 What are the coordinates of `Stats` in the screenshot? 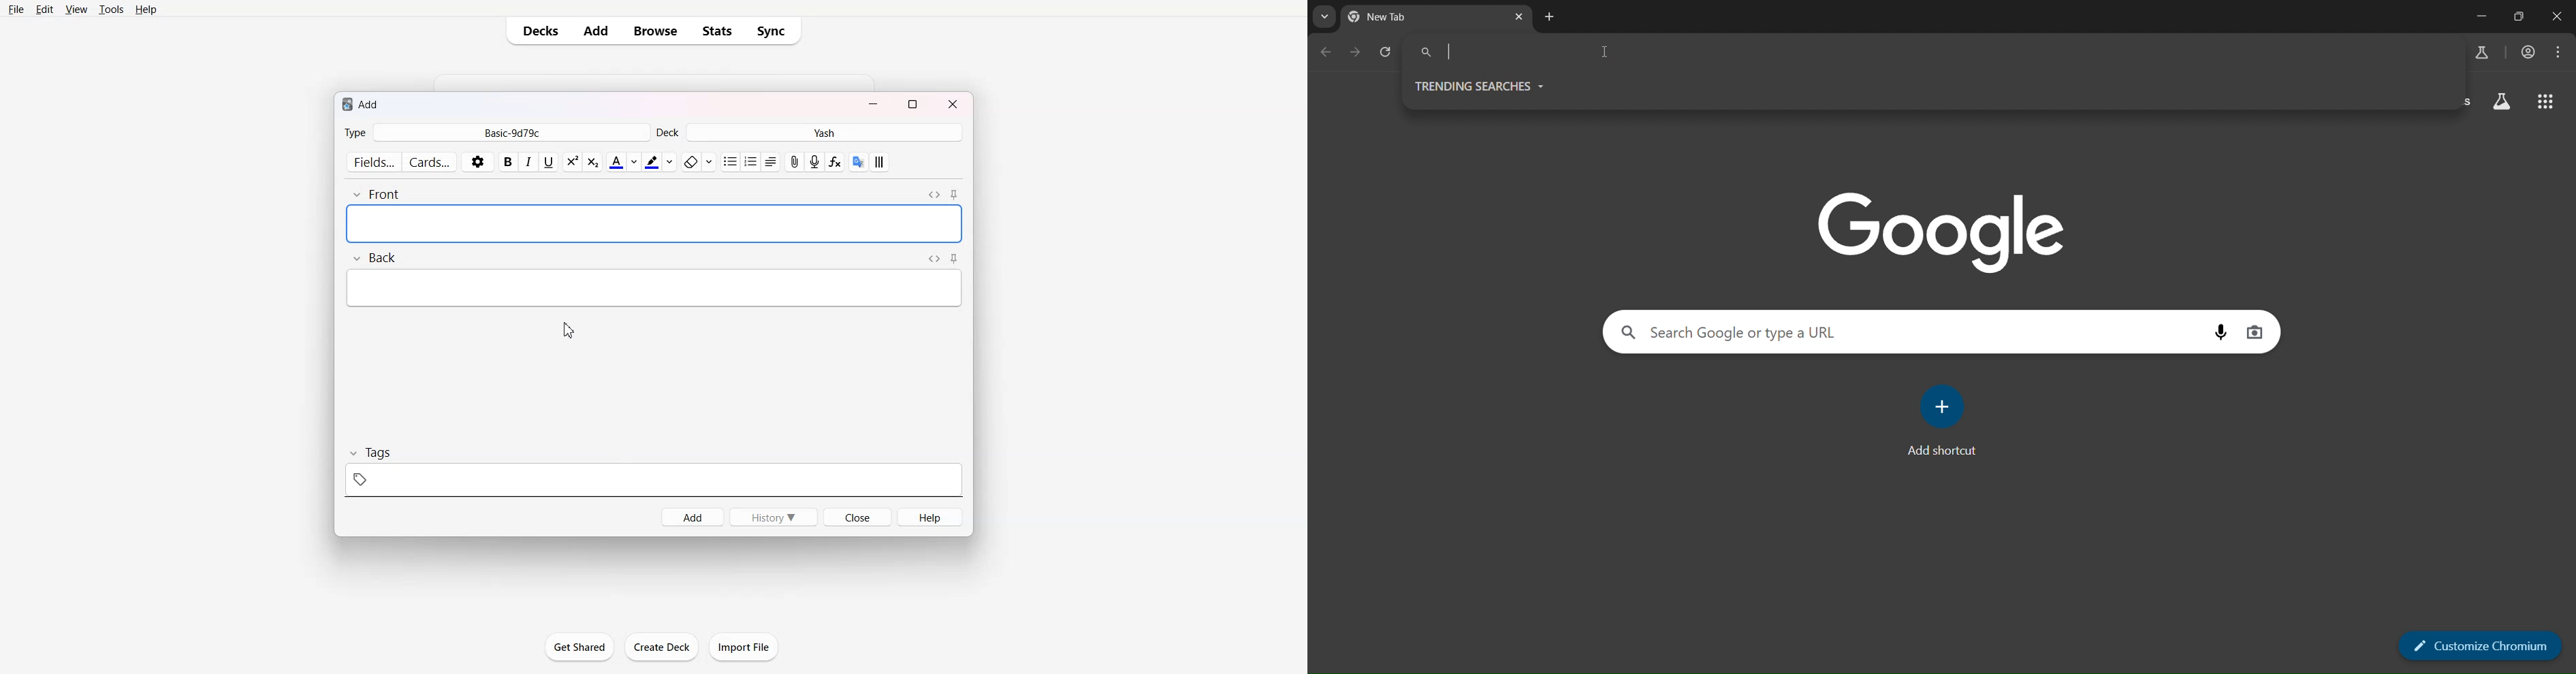 It's located at (718, 31).